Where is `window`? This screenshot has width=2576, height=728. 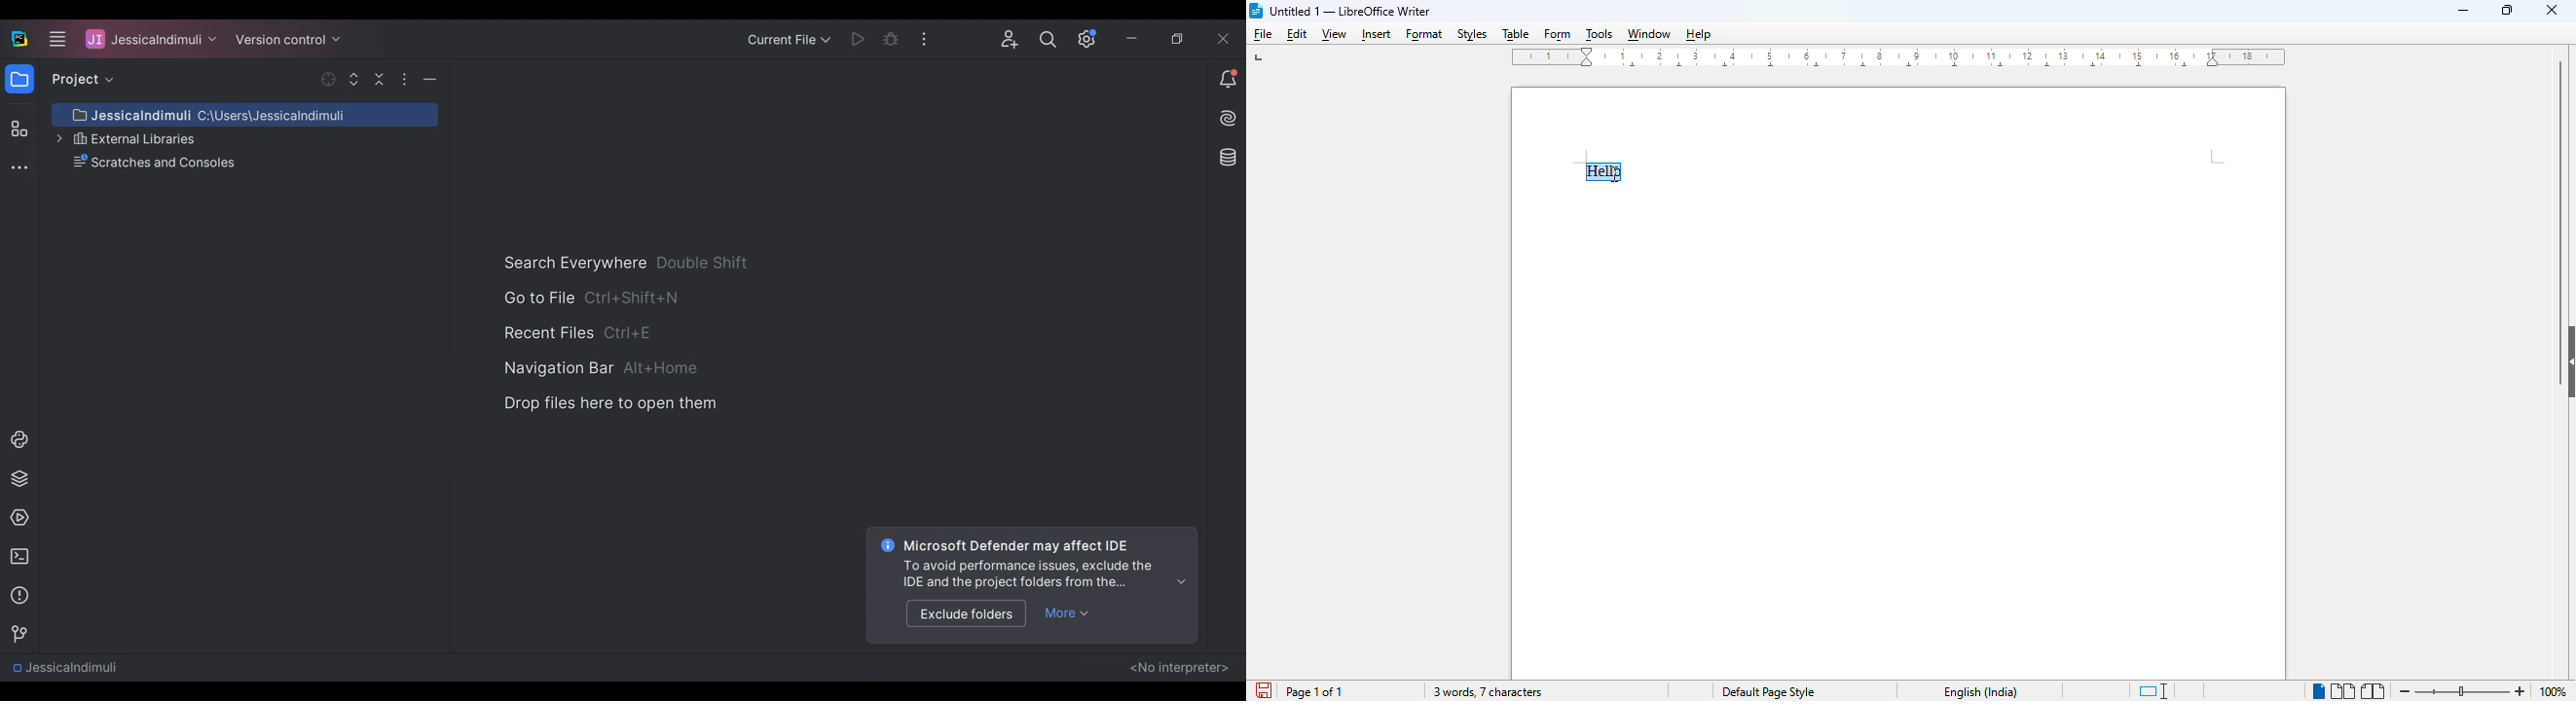 window is located at coordinates (1648, 34).